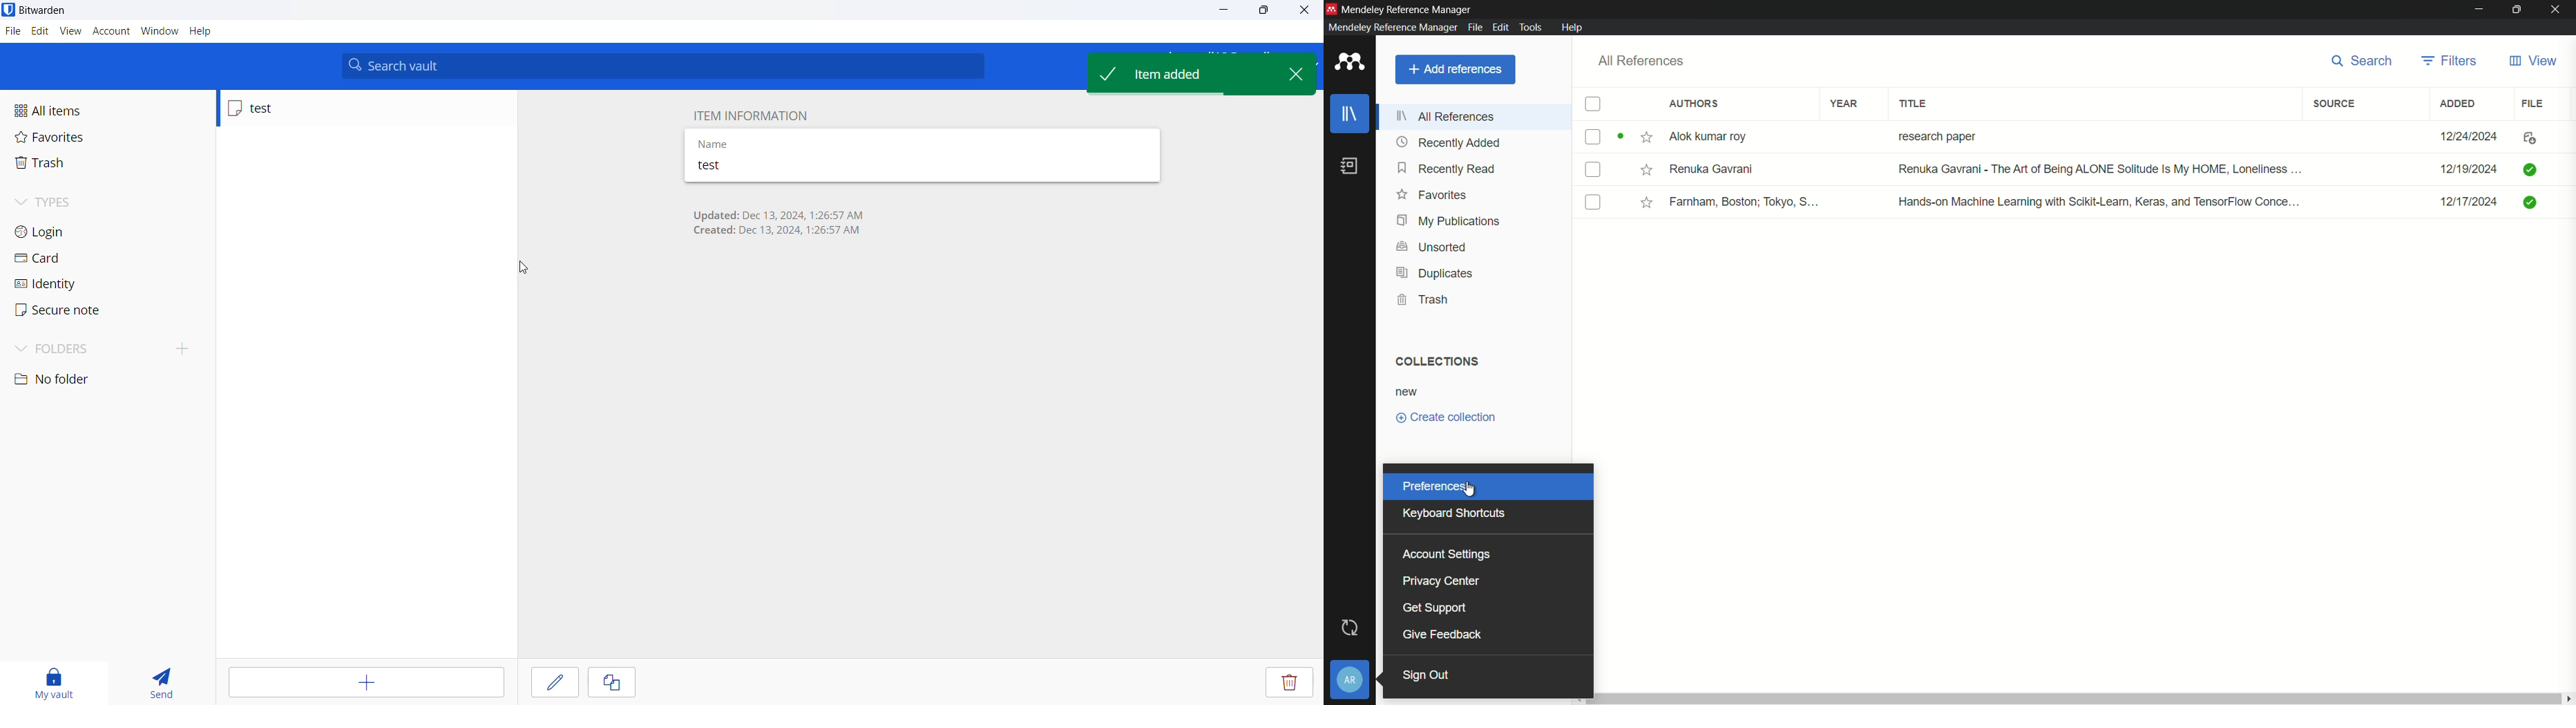 Image resolution: width=2576 pixels, height=728 pixels. What do you see at coordinates (75, 313) in the screenshot?
I see `secure note` at bounding box center [75, 313].